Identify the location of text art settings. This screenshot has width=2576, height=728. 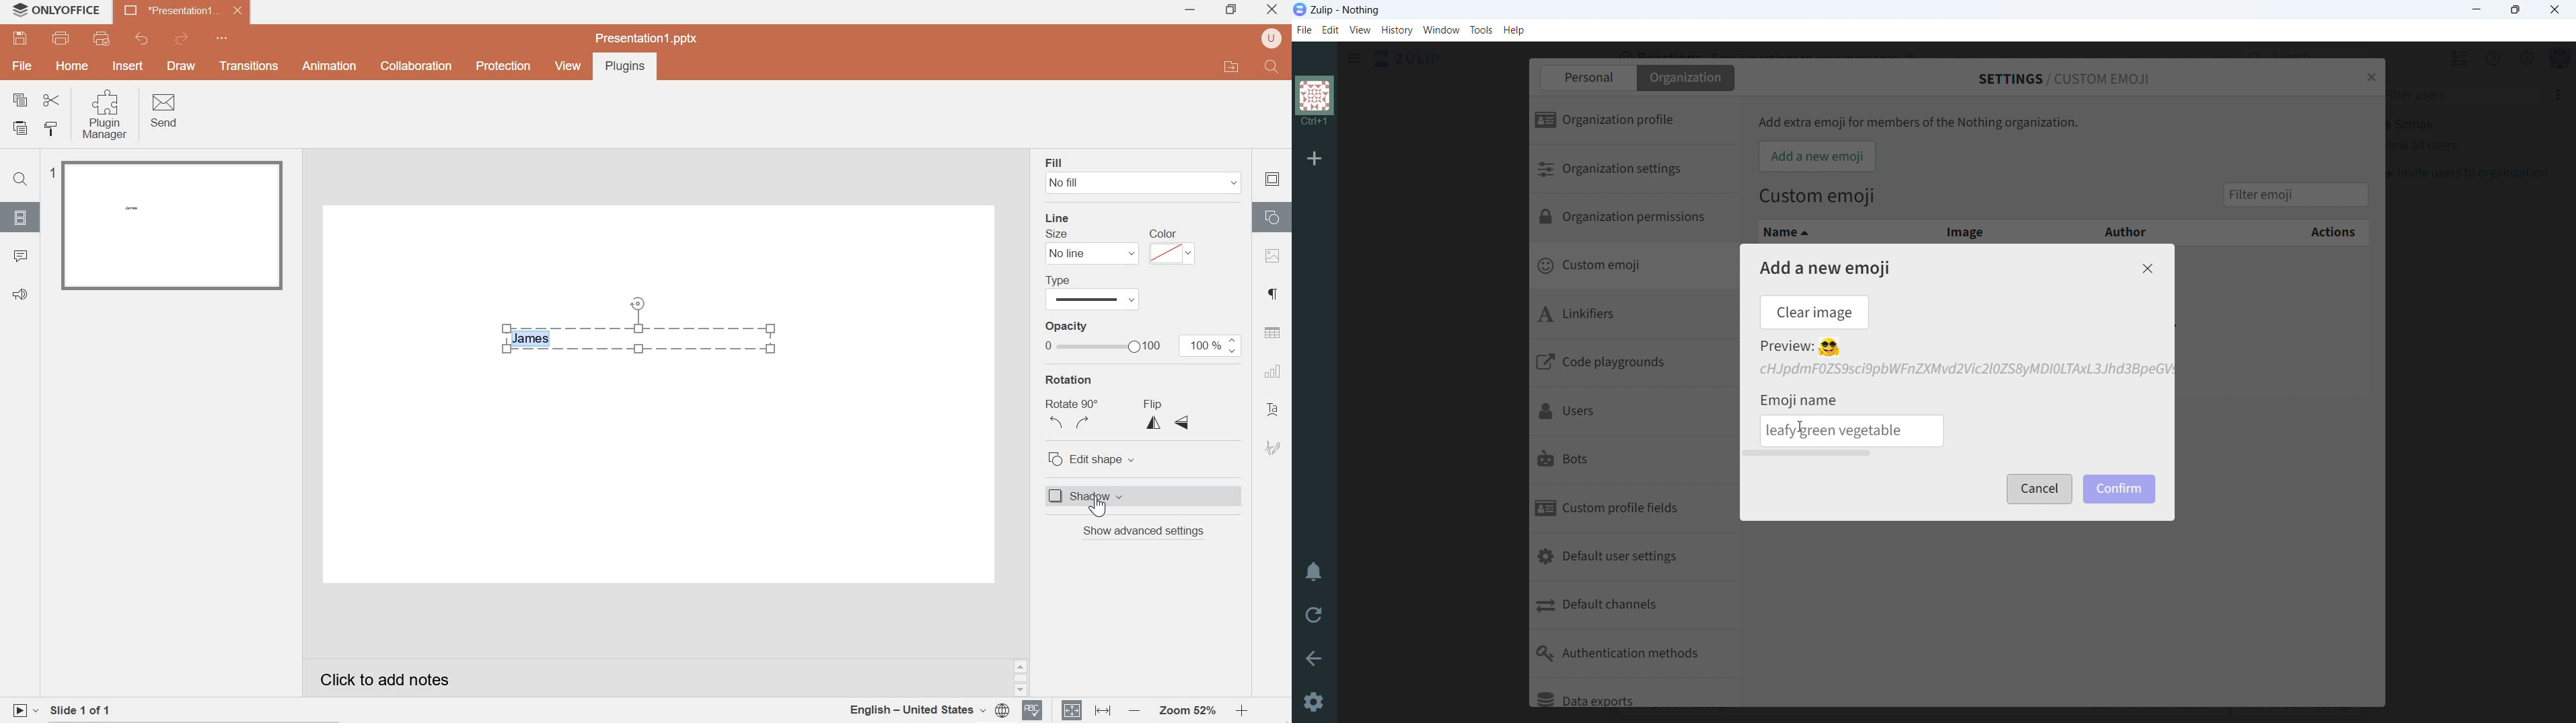
(1276, 411).